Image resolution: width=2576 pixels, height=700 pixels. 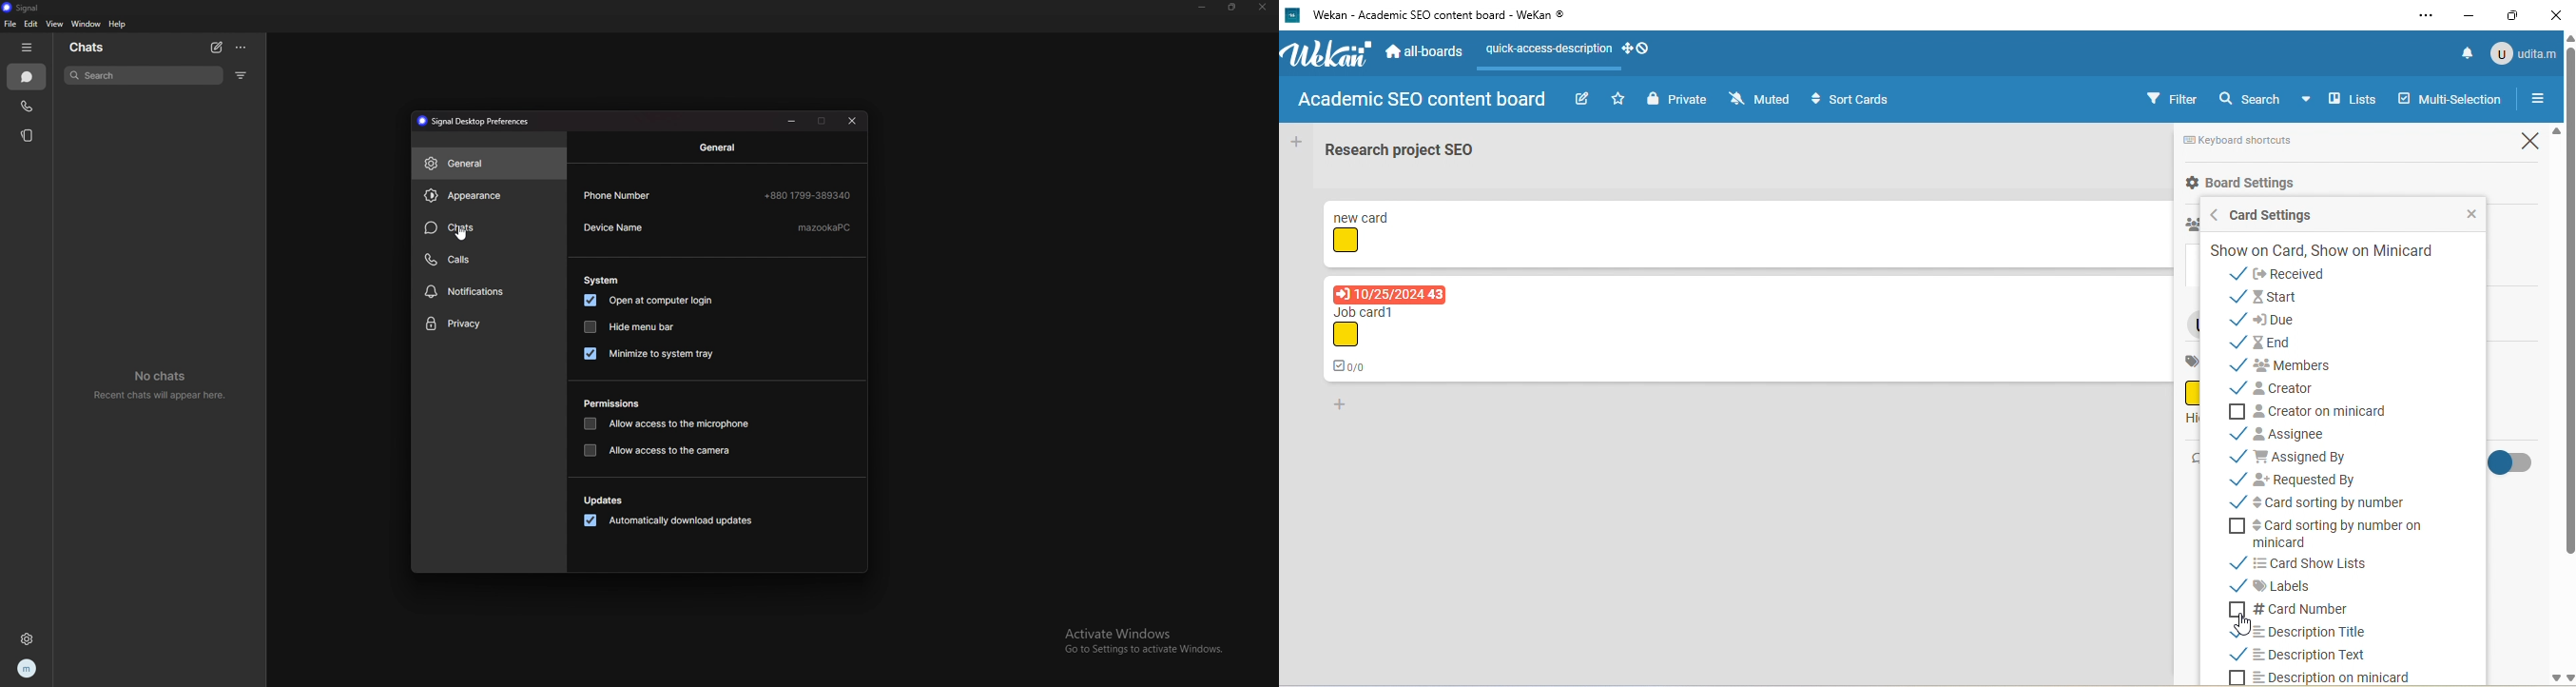 I want to click on chats, so click(x=26, y=77).